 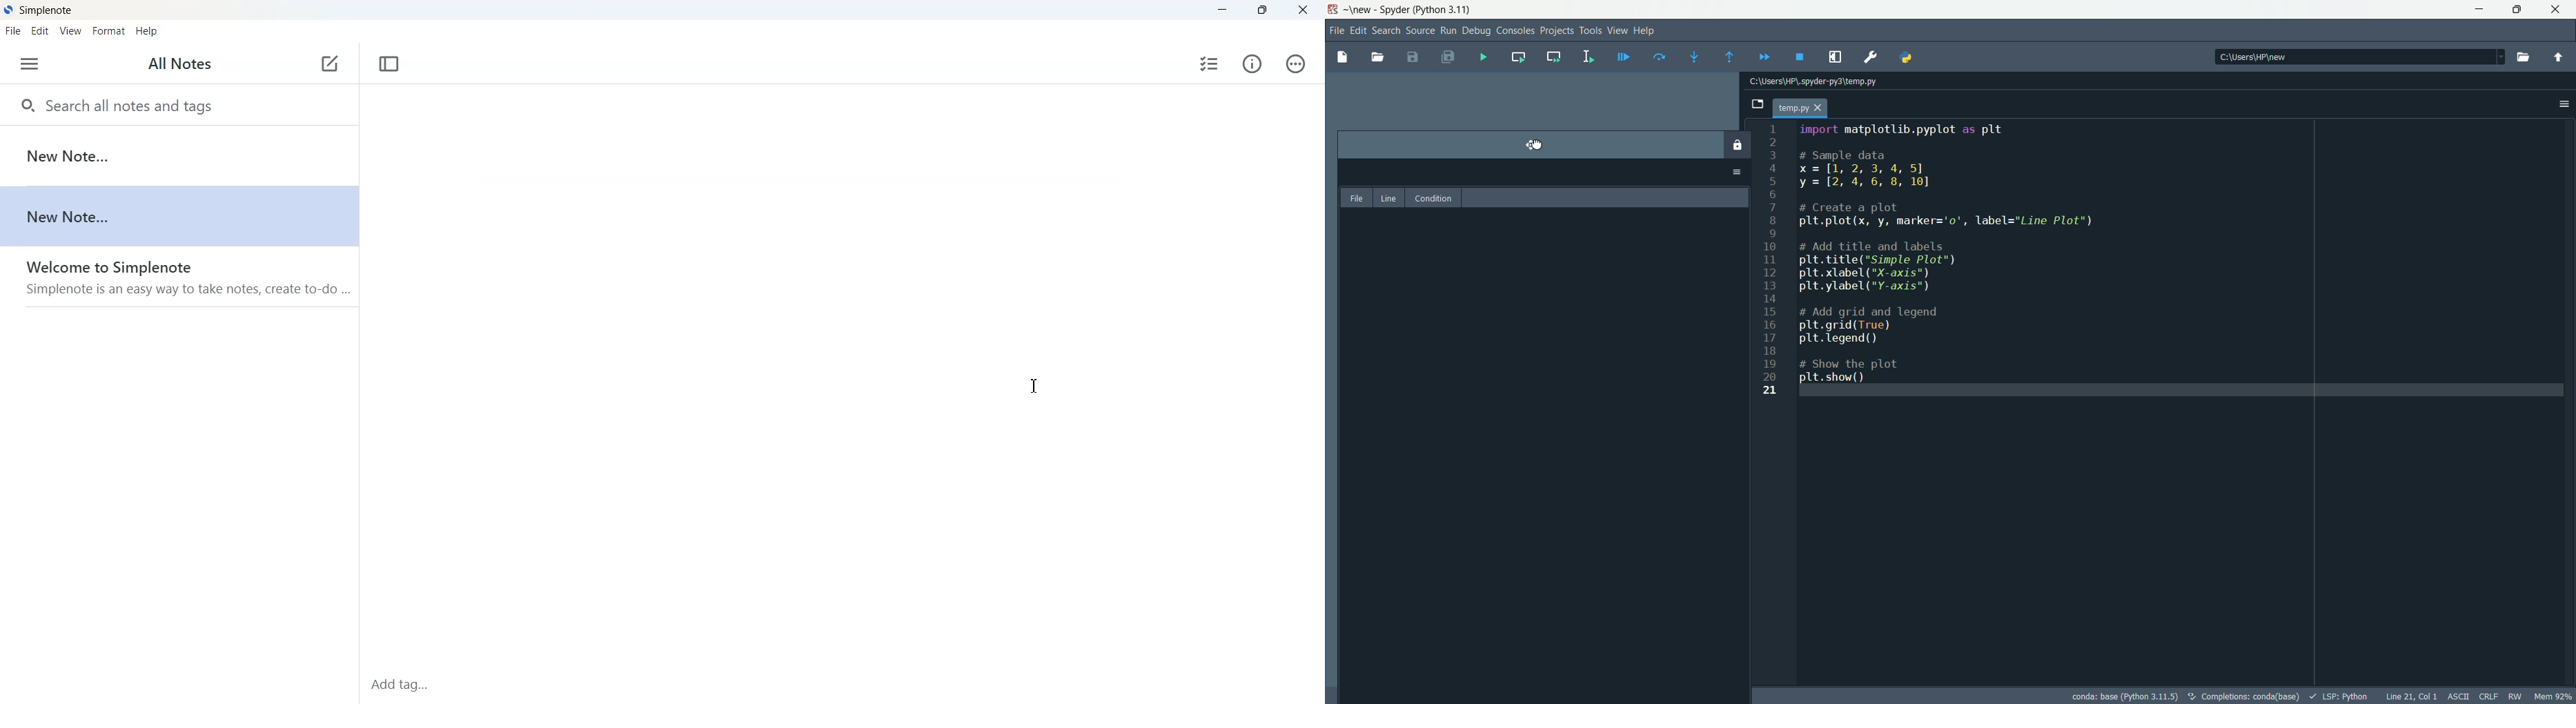 I want to click on run selection, so click(x=1587, y=56).